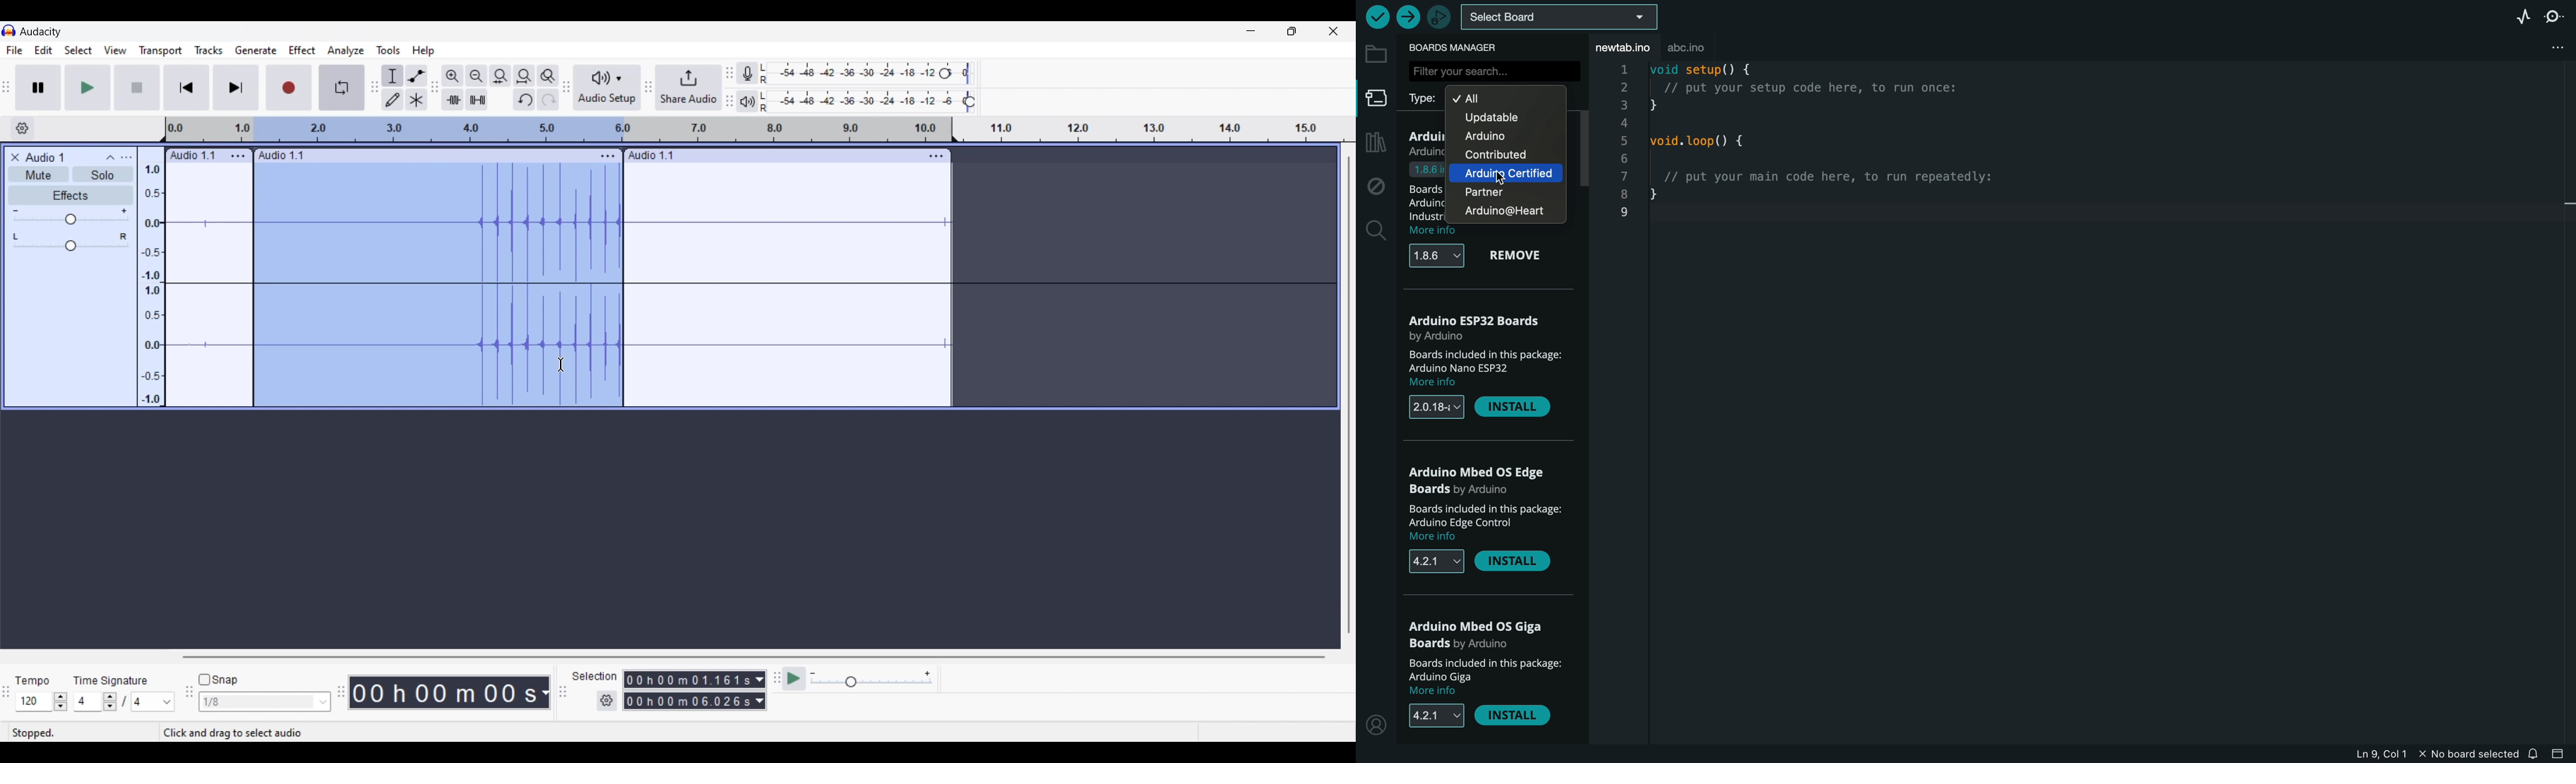 This screenshot has height=784, width=2576. I want to click on Snap toggle, so click(218, 680).